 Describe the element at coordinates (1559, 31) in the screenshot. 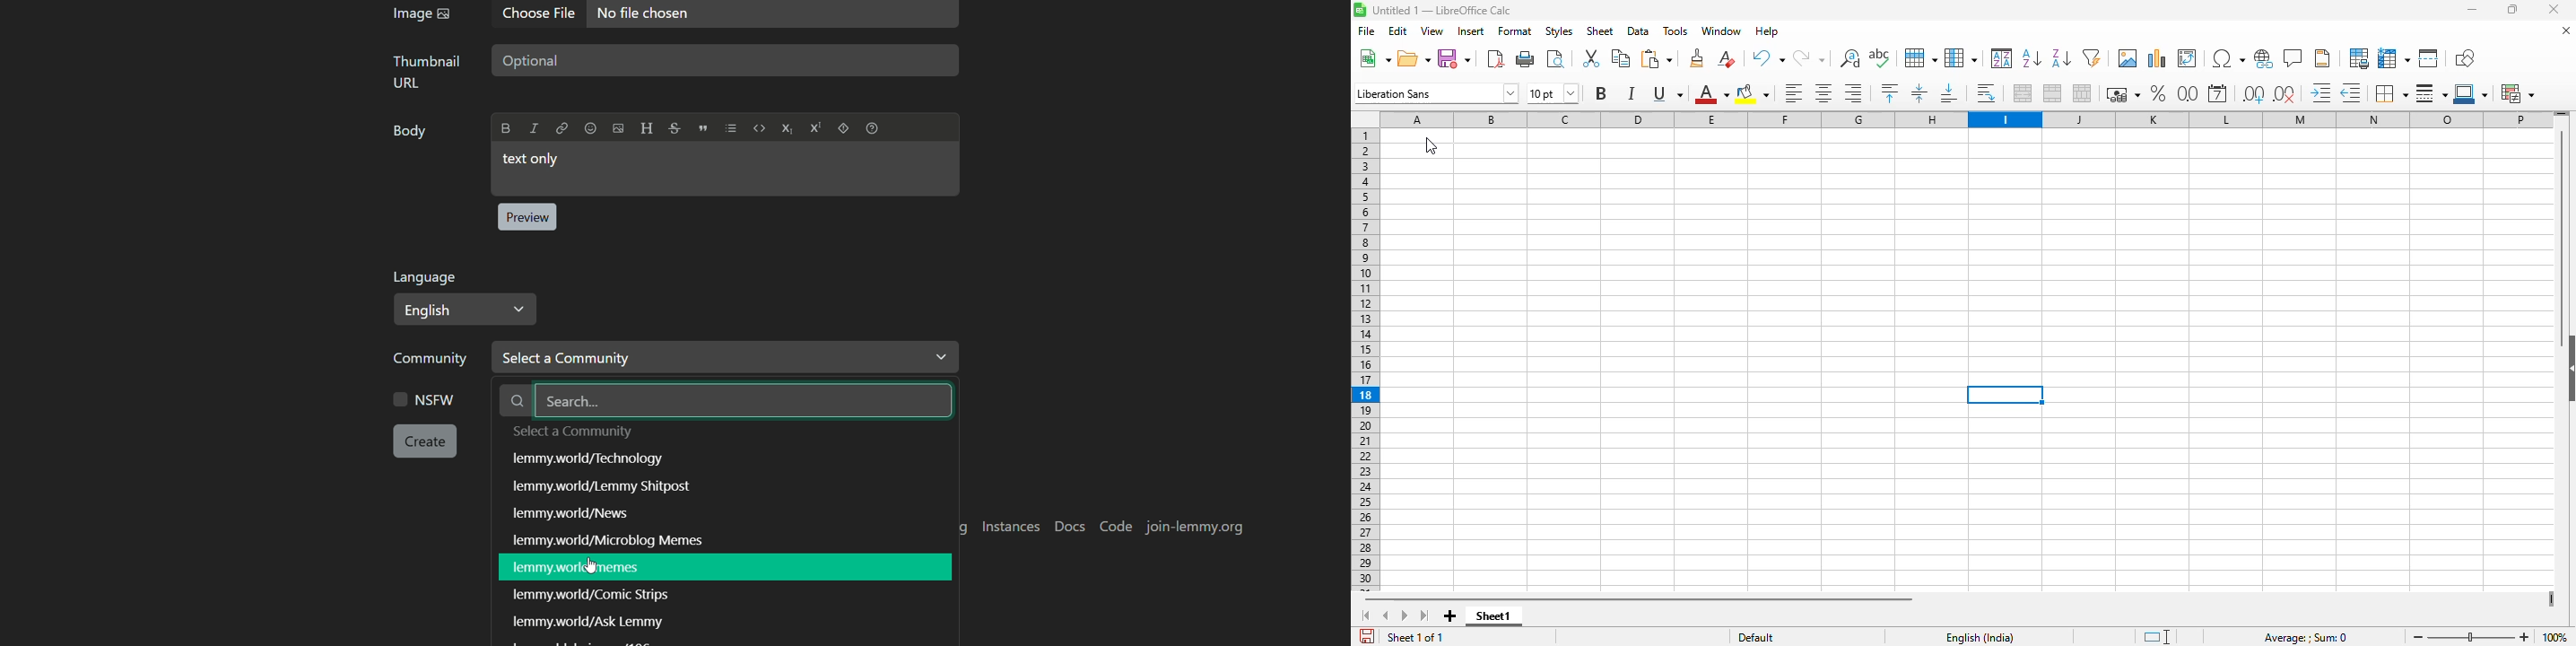

I see `styles` at that location.